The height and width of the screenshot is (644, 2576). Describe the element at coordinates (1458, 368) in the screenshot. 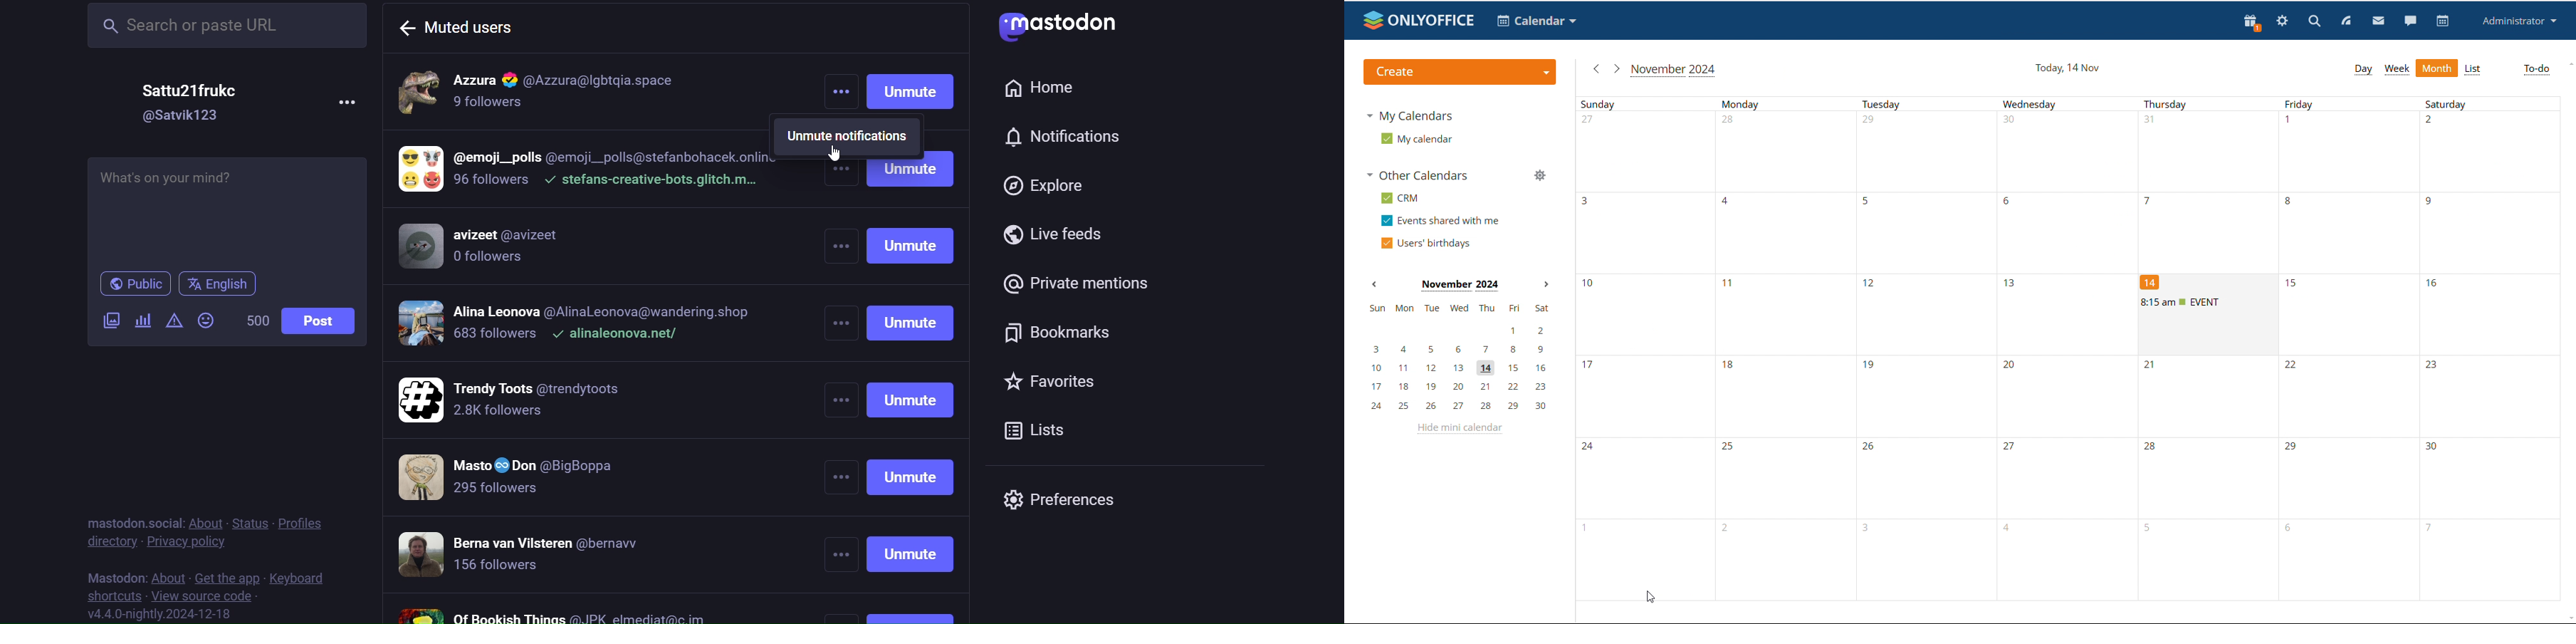

I see `10, 11, 12, 13, 14, 15, 16` at that location.